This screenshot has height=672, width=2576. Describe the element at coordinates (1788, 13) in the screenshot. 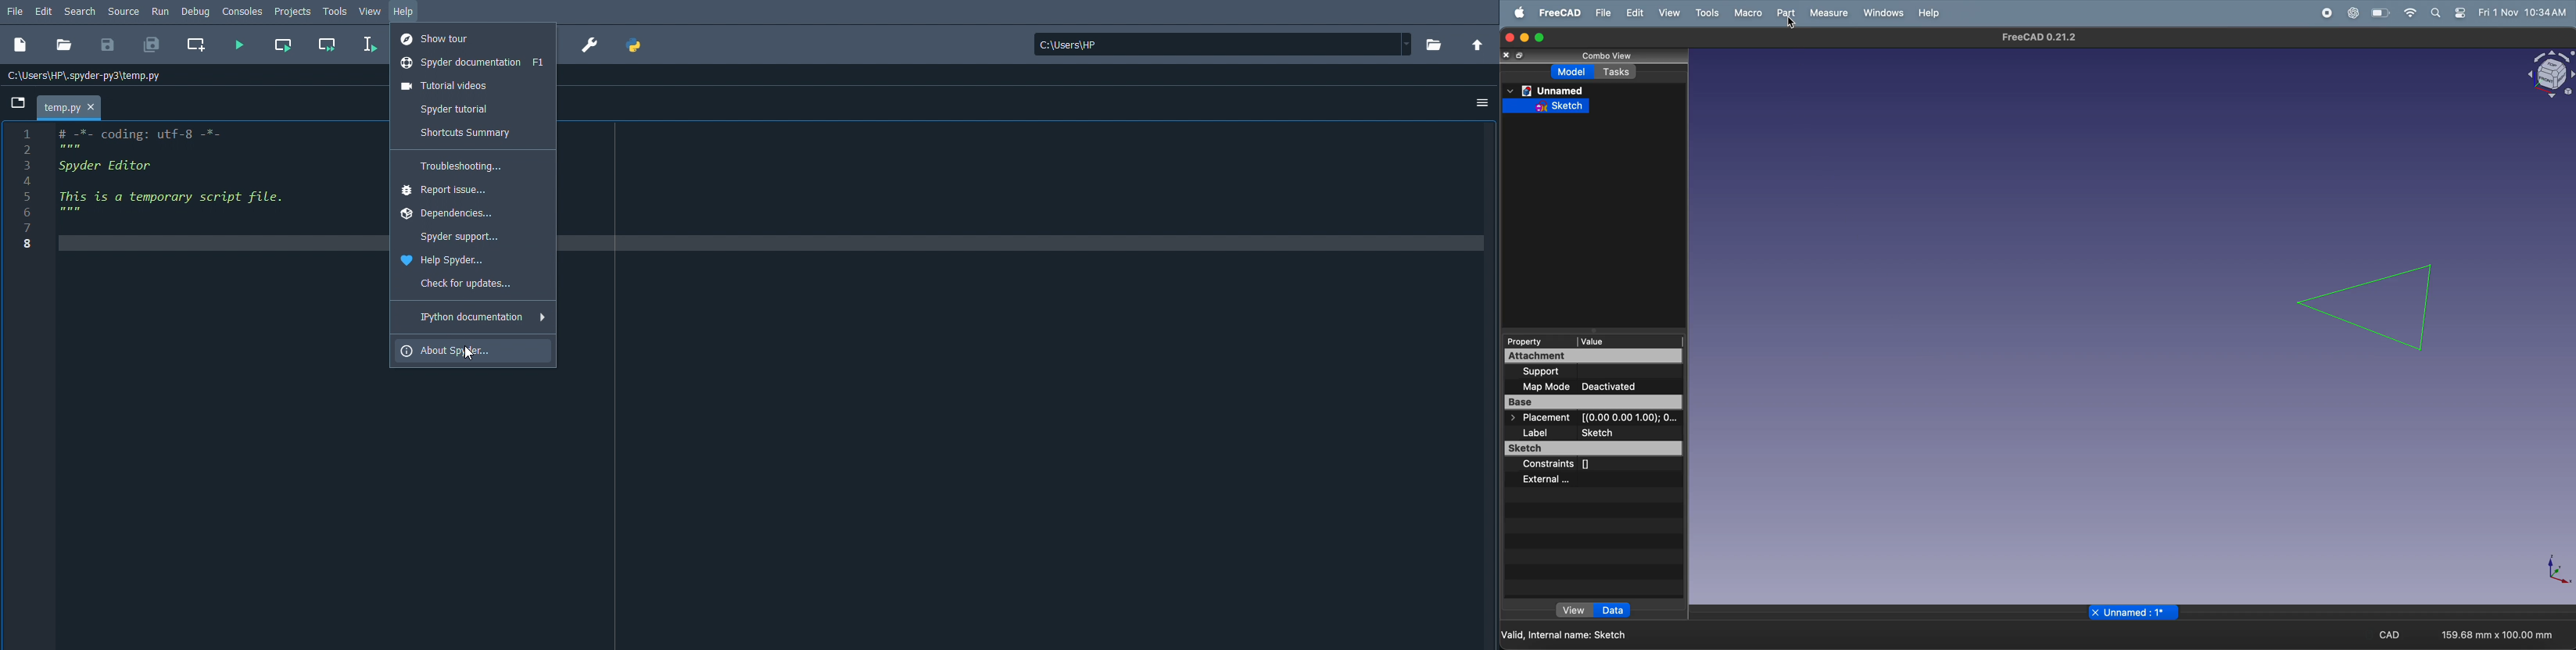

I see `part` at that location.